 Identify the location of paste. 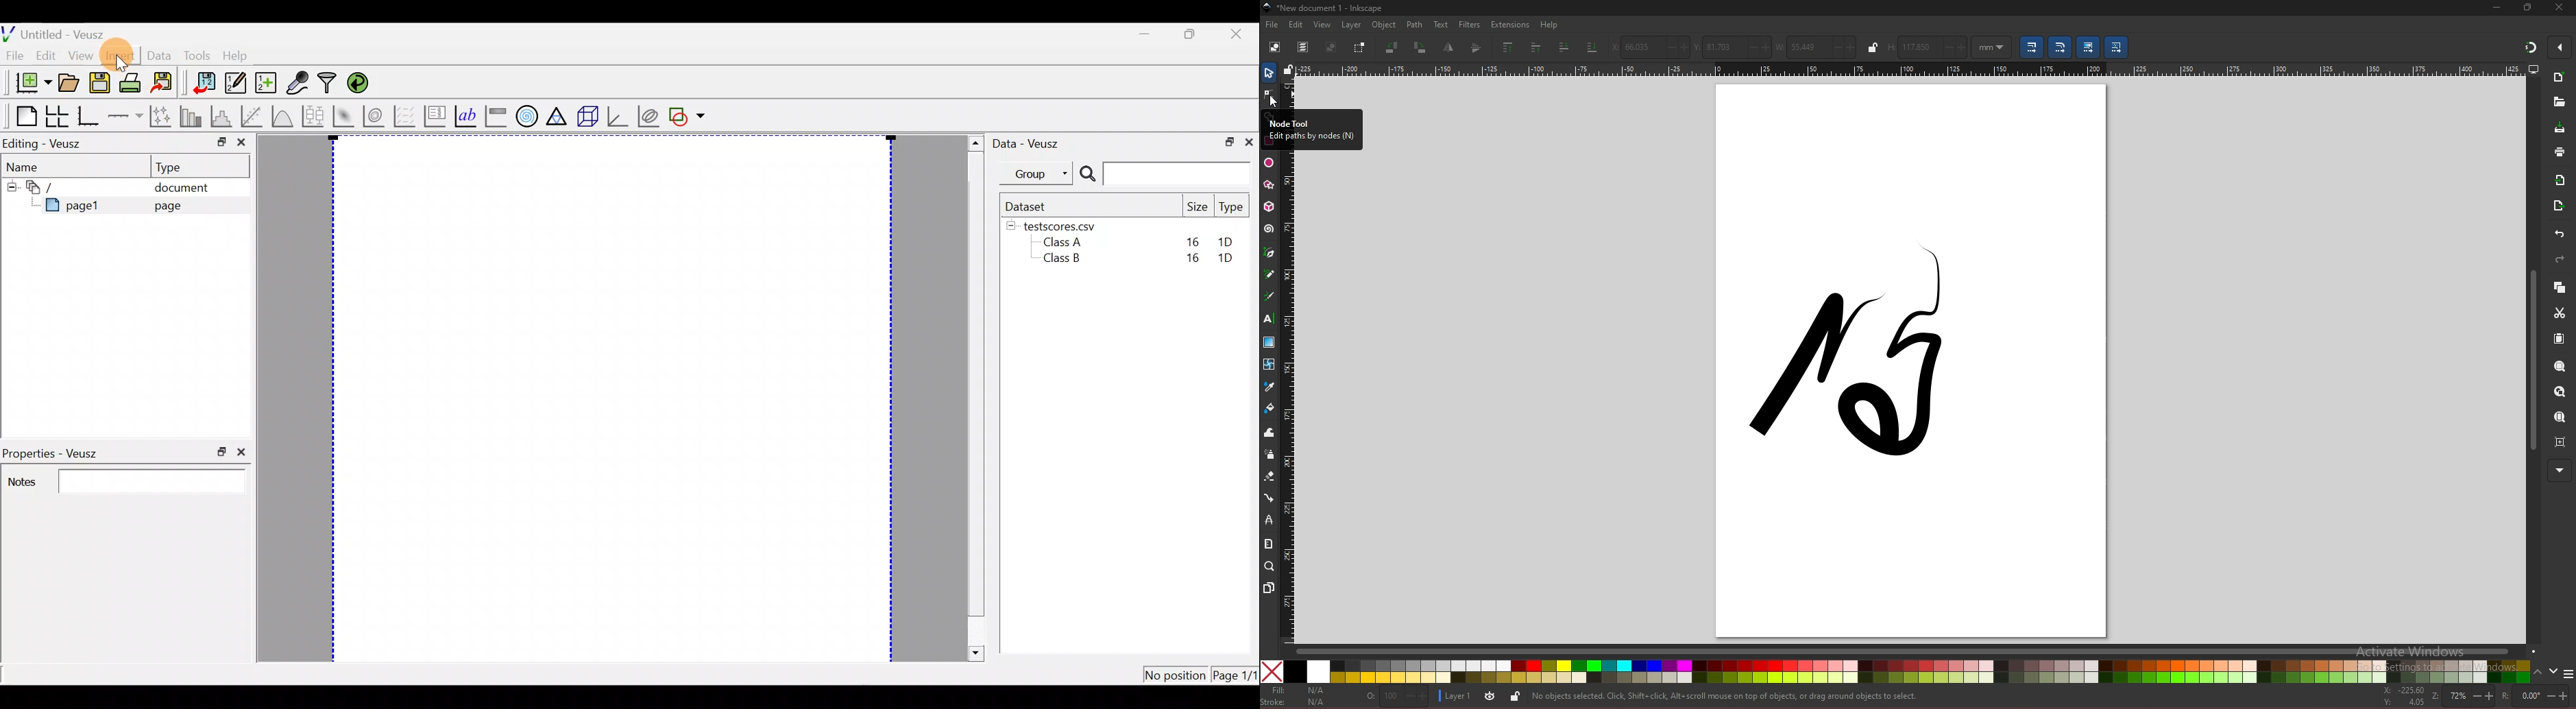
(2559, 339).